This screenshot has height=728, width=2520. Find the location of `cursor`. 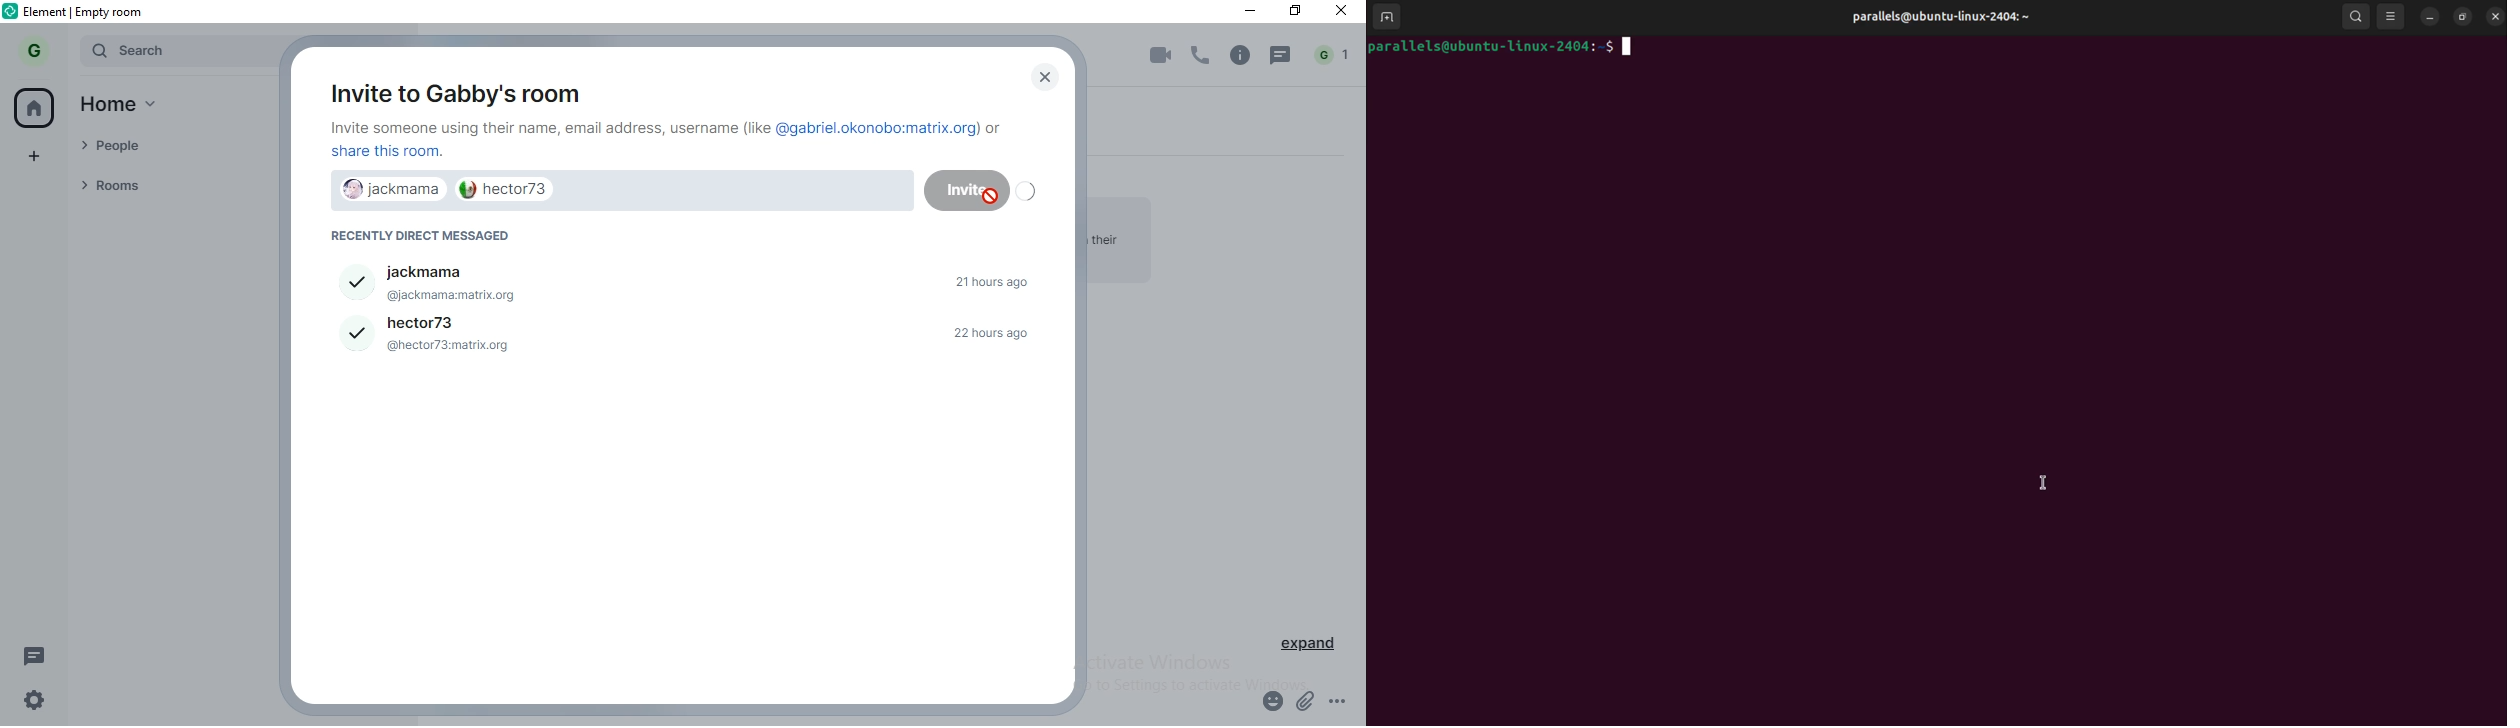

cursor is located at coordinates (2046, 480).